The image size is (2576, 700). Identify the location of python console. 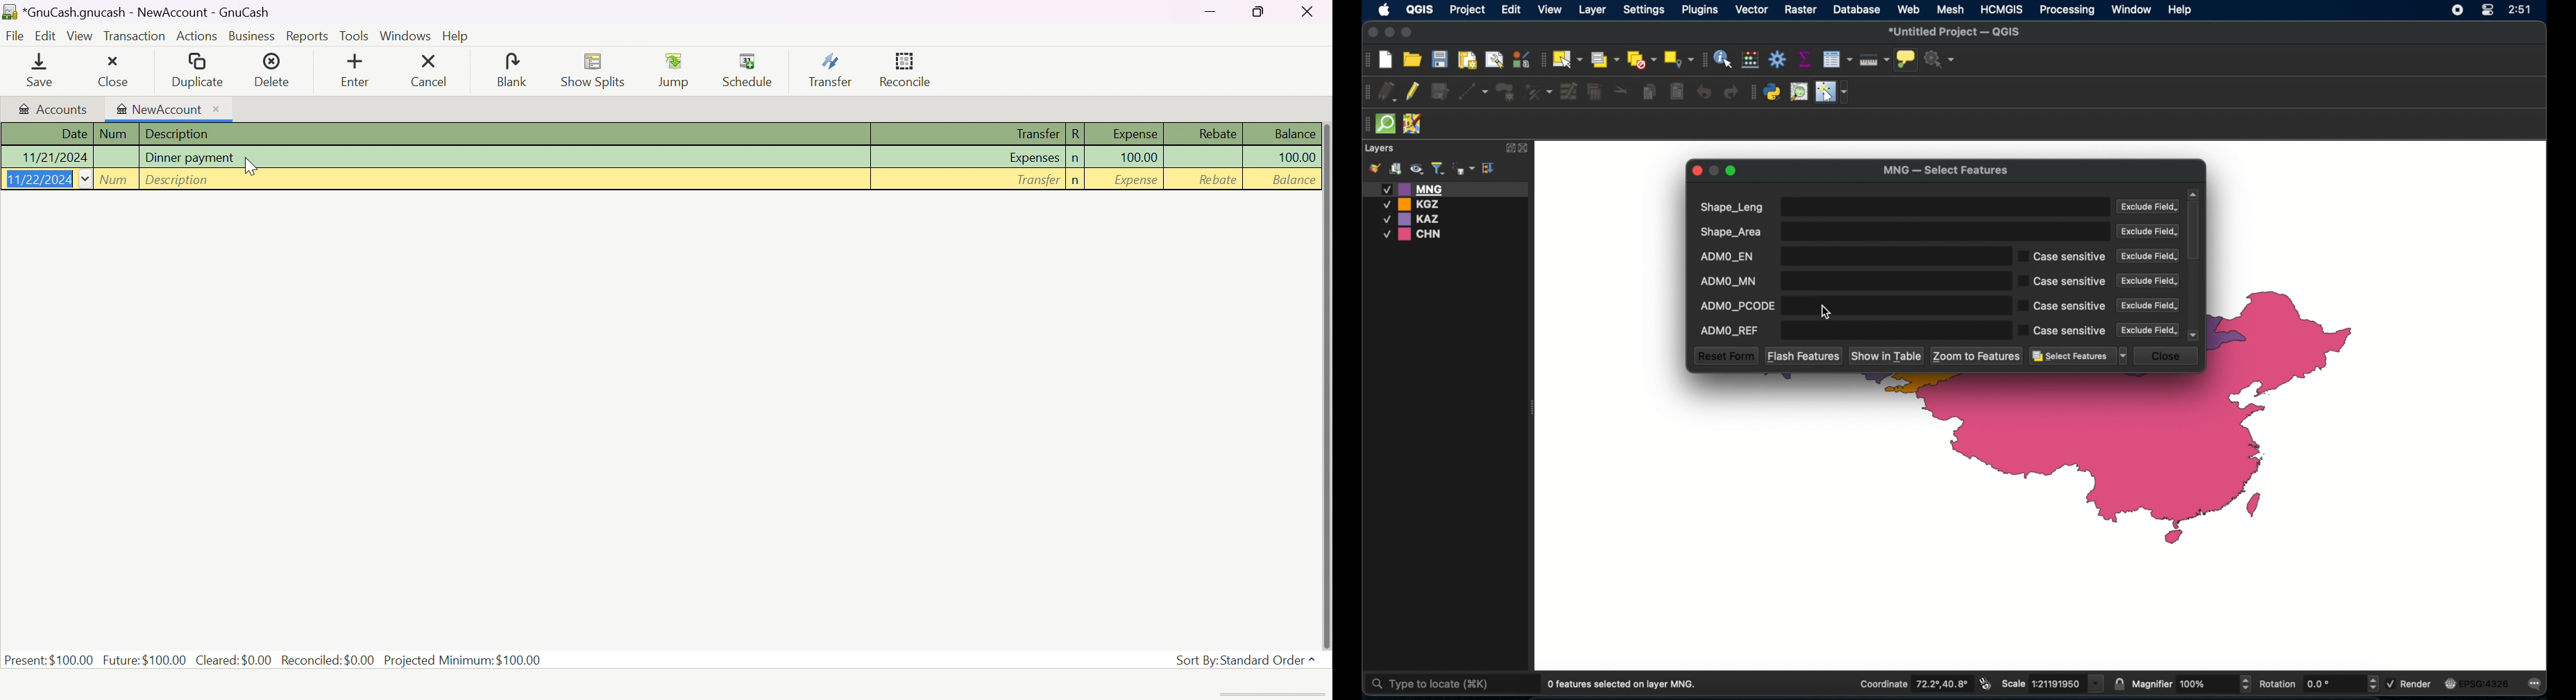
(1773, 92).